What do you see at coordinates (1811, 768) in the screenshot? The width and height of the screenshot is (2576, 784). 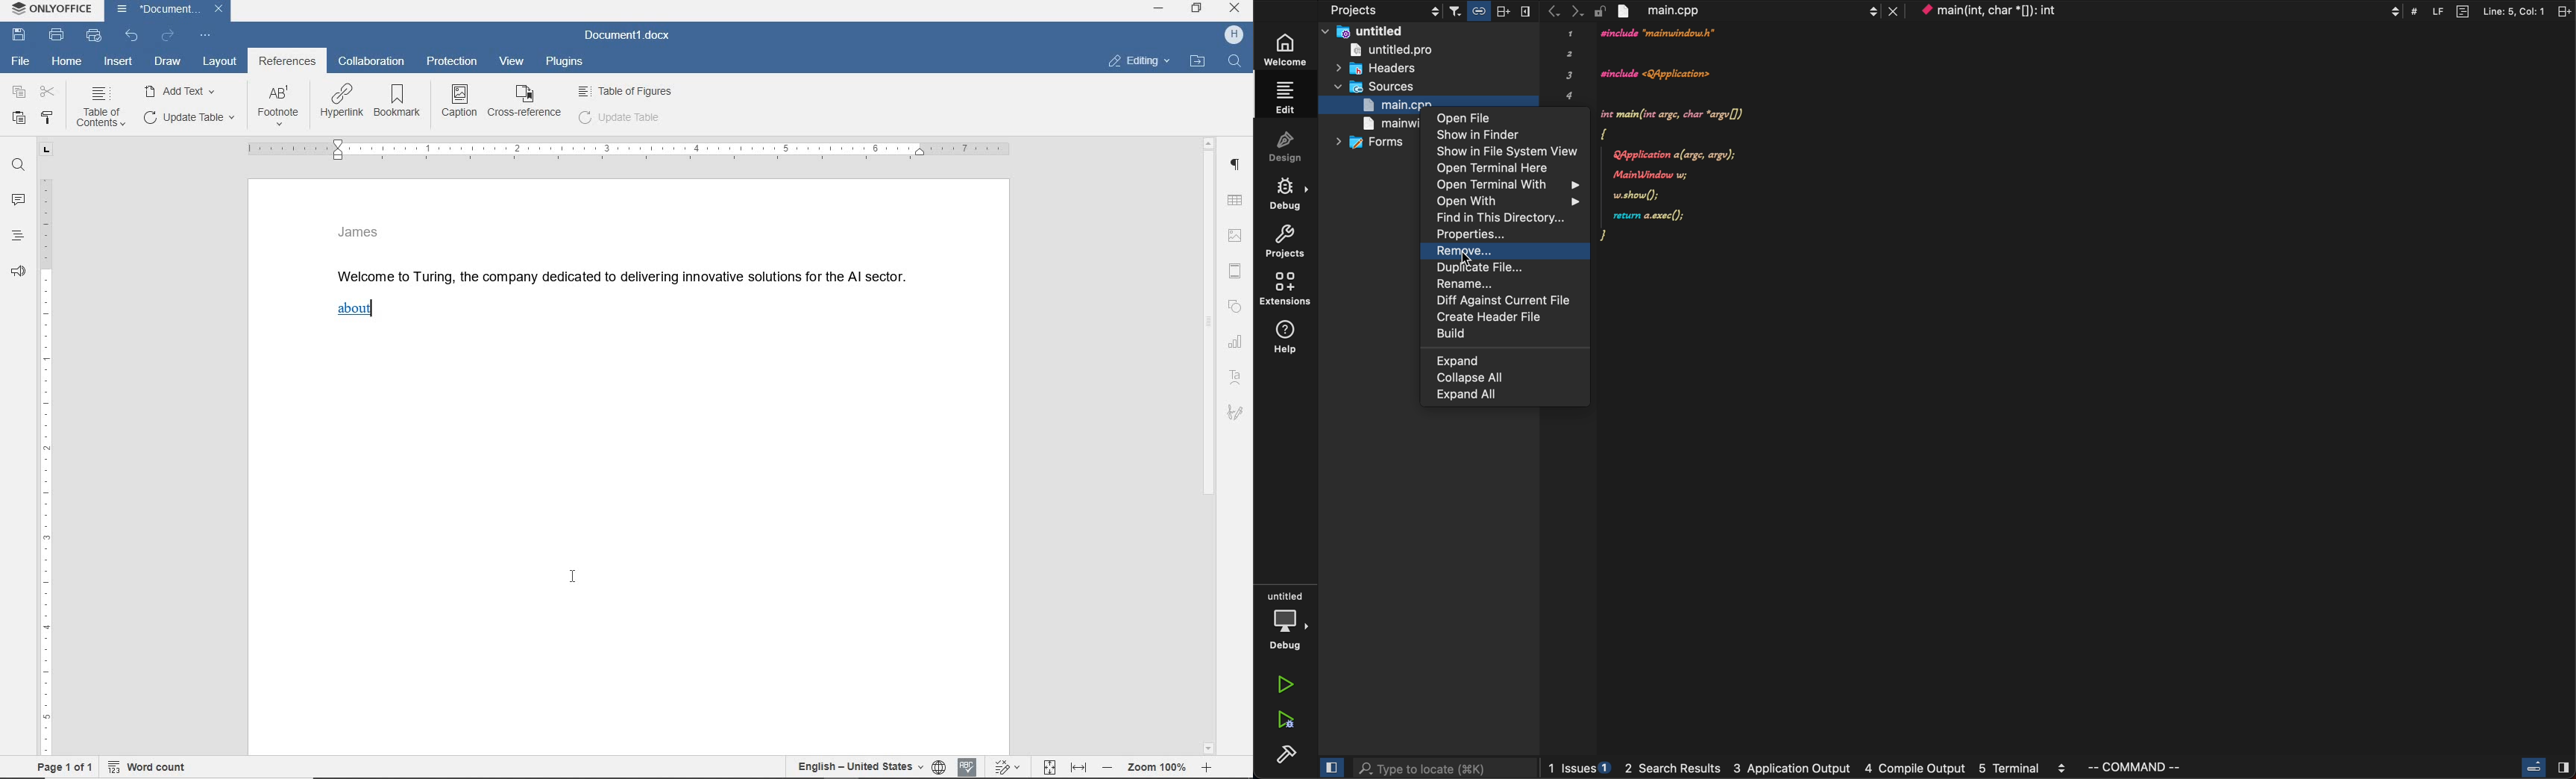 I see `logs` at bounding box center [1811, 768].